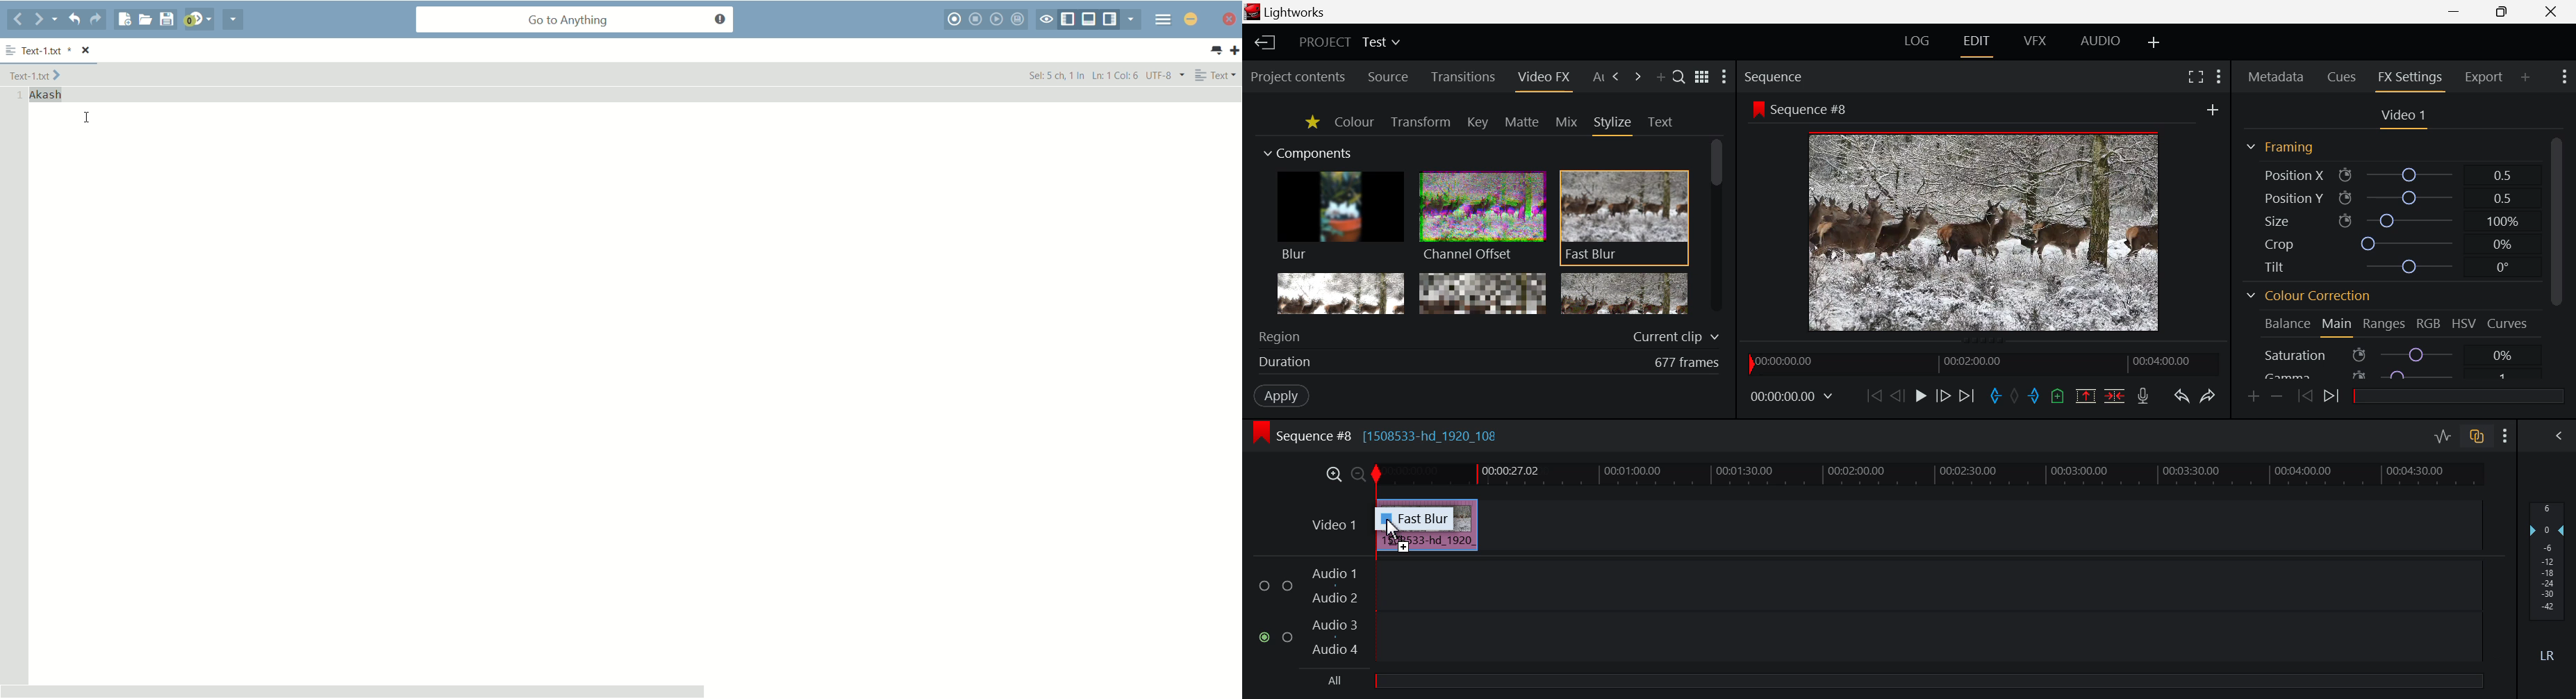 This screenshot has width=2576, height=700. What do you see at coordinates (2213, 109) in the screenshot?
I see `Add` at bounding box center [2213, 109].